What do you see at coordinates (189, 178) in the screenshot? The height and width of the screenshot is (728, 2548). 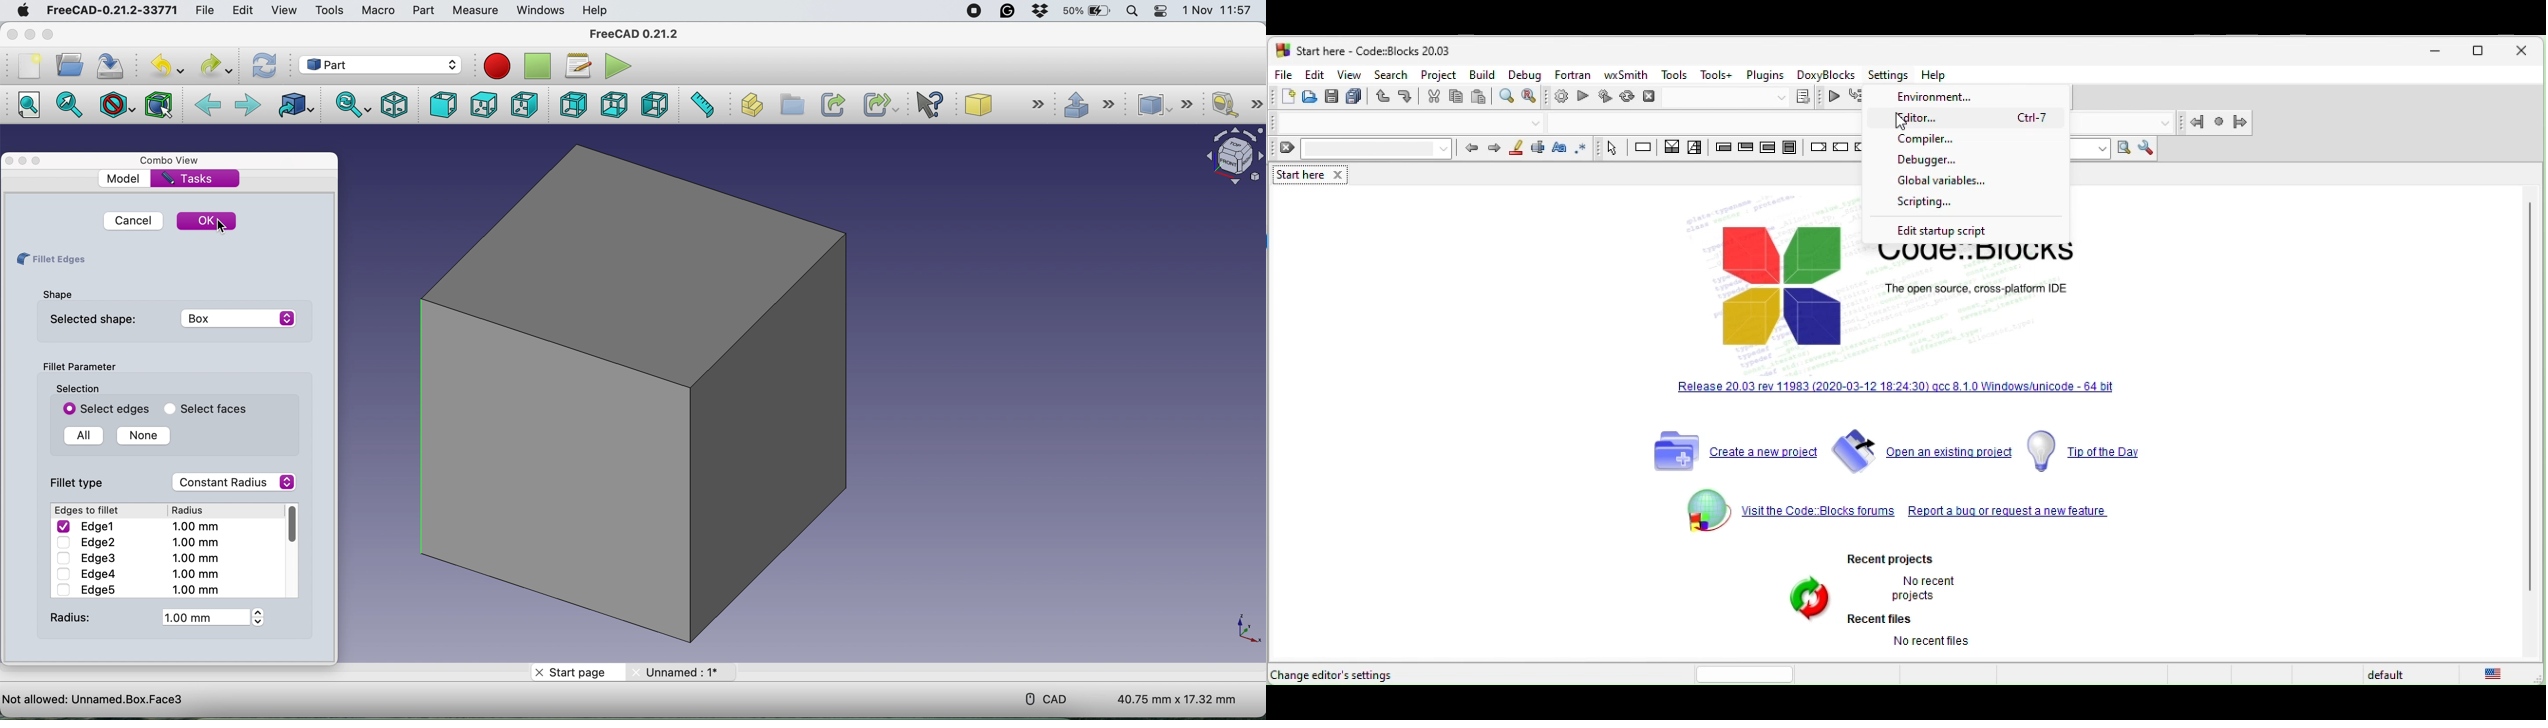 I see `Tasks` at bounding box center [189, 178].